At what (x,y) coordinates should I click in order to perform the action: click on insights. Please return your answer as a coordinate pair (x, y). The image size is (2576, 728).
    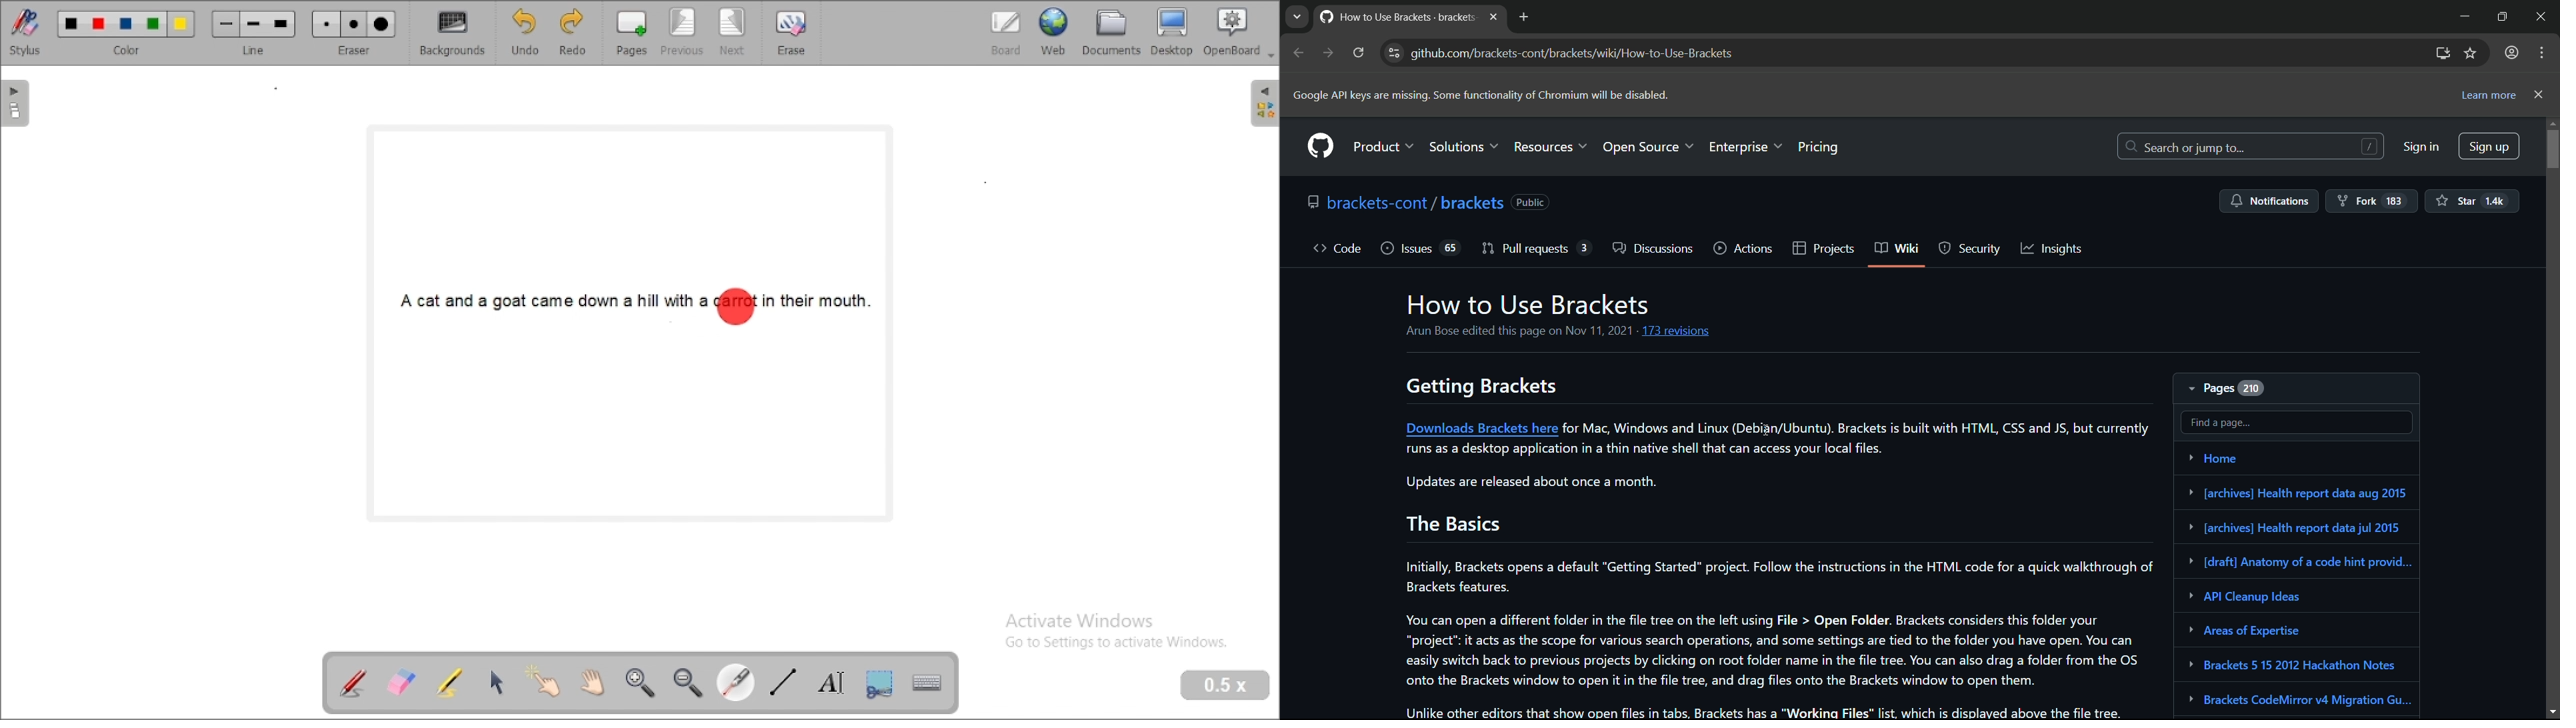
    Looking at the image, I should click on (2055, 250).